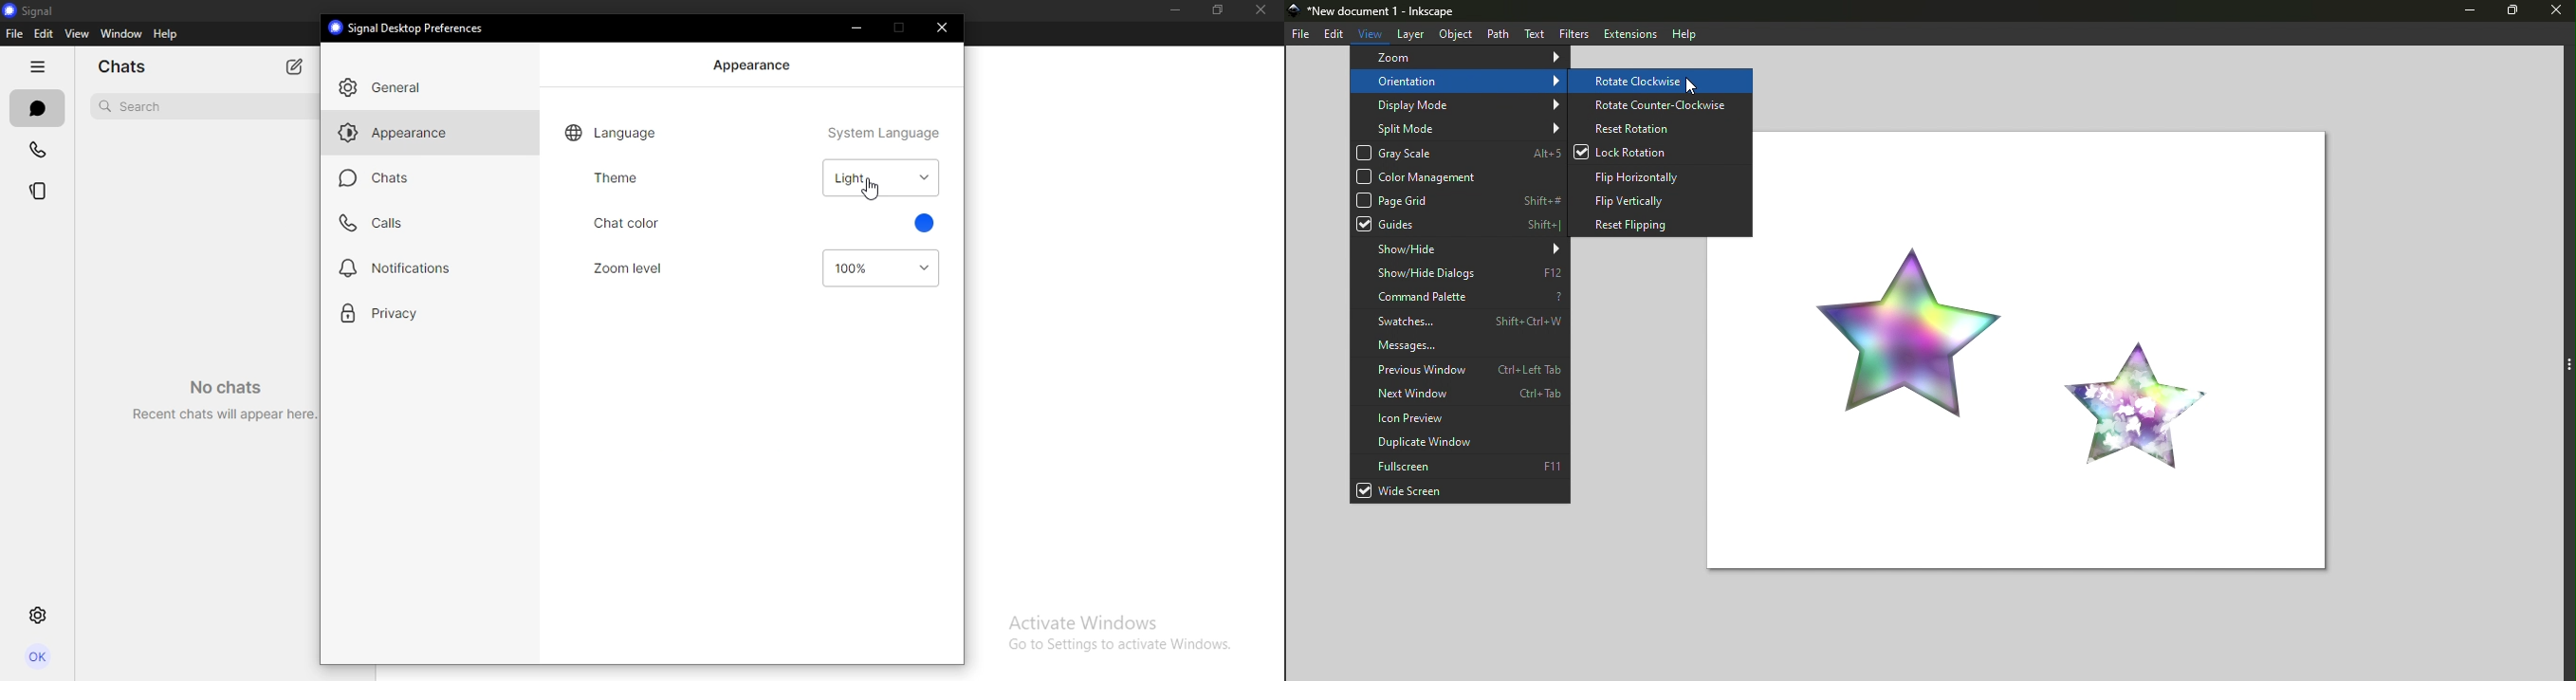 The image size is (2576, 700). What do you see at coordinates (1459, 249) in the screenshot?
I see `Show/Hide` at bounding box center [1459, 249].